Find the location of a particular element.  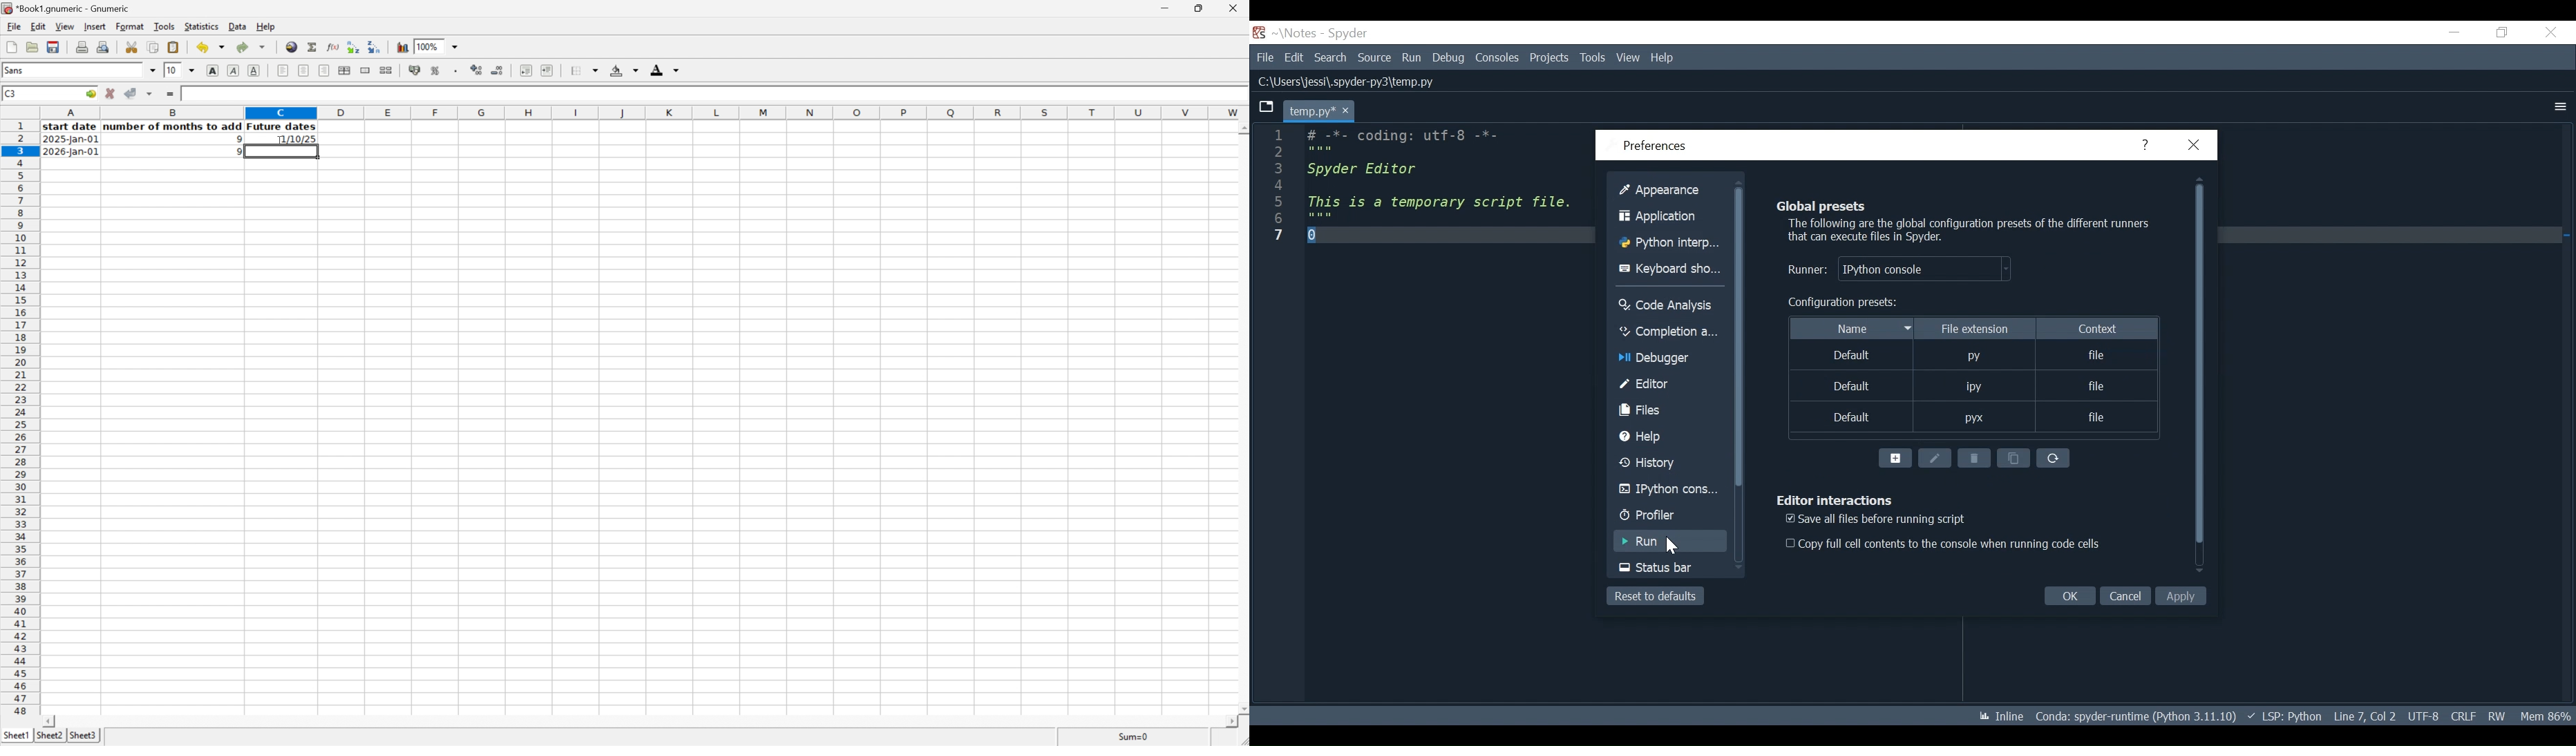

Cancel changes is located at coordinates (112, 93).